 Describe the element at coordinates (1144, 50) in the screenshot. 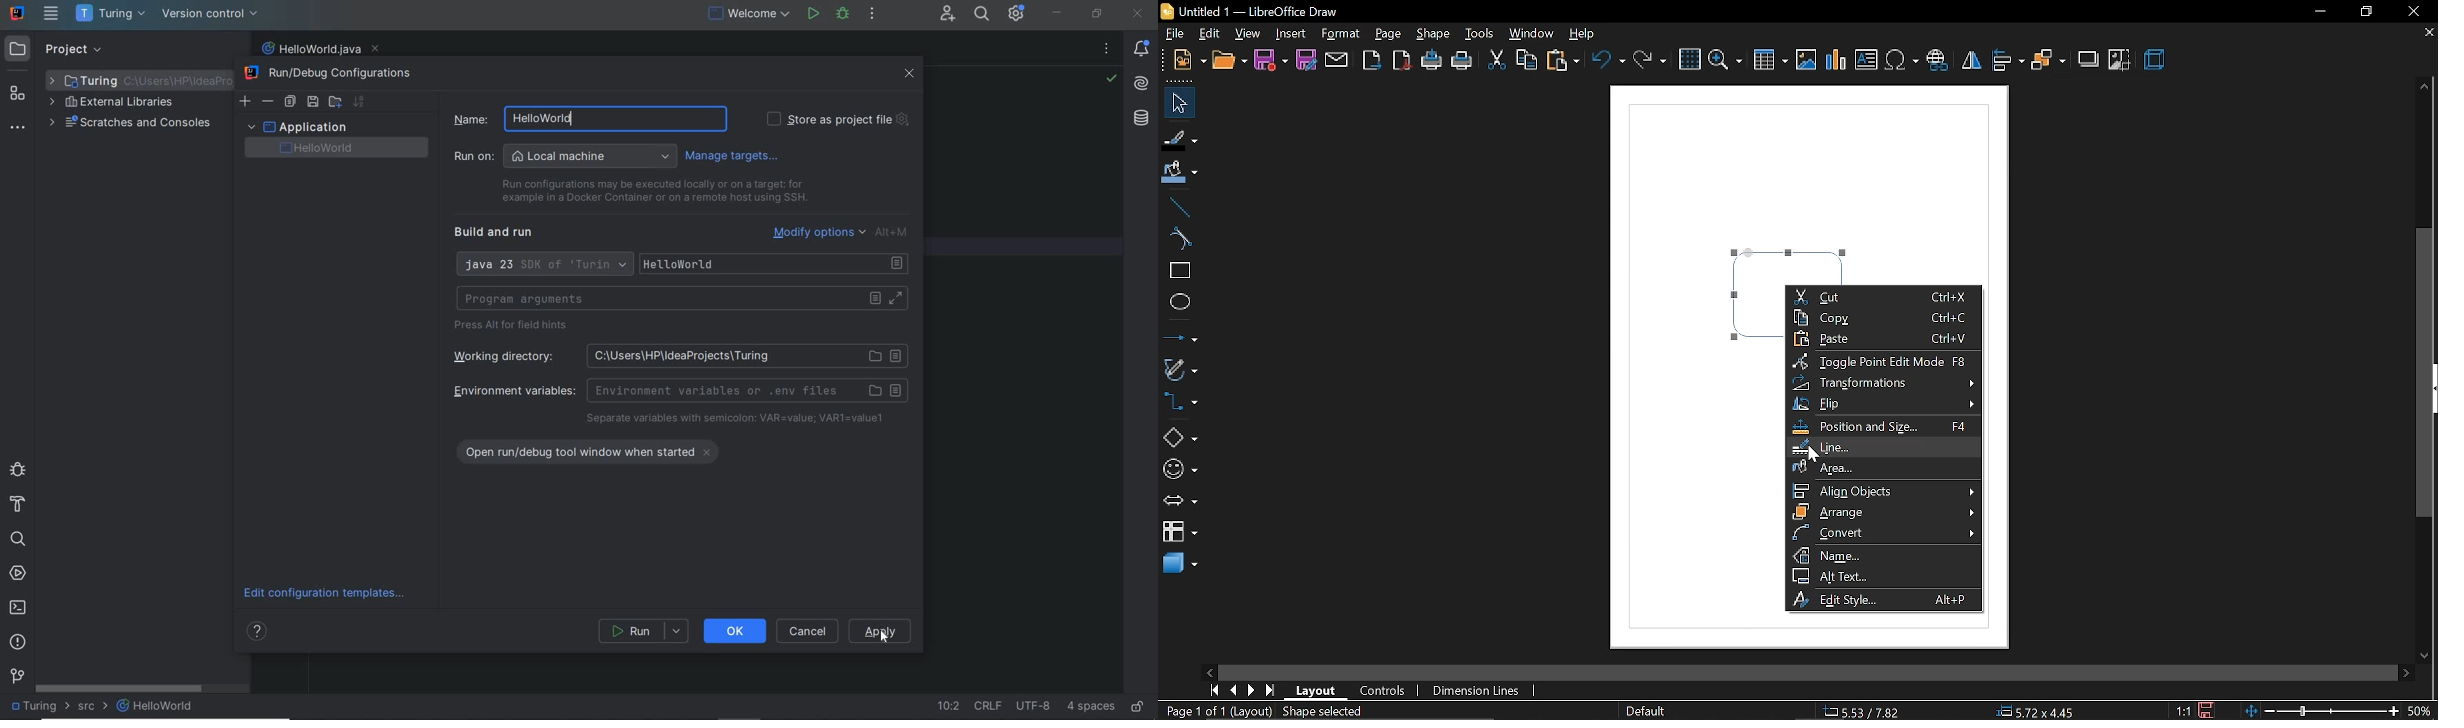

I see `notifications` at that location.